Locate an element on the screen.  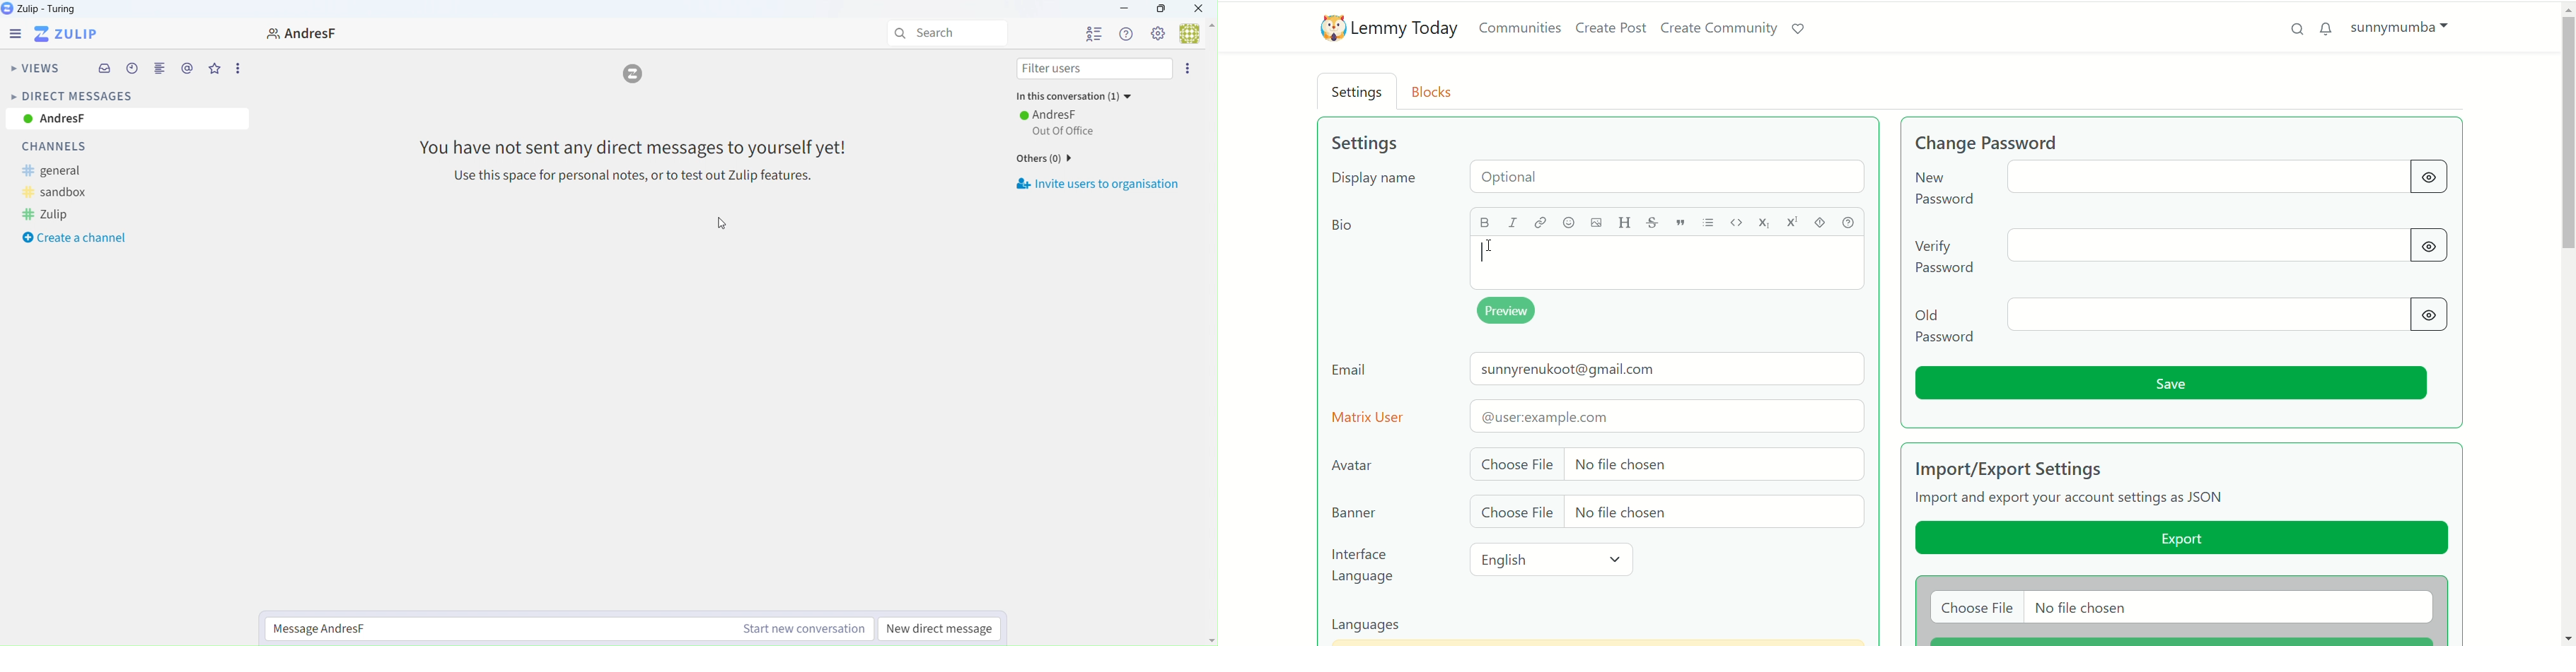
unread messages is located at coordinates (2326, 28).